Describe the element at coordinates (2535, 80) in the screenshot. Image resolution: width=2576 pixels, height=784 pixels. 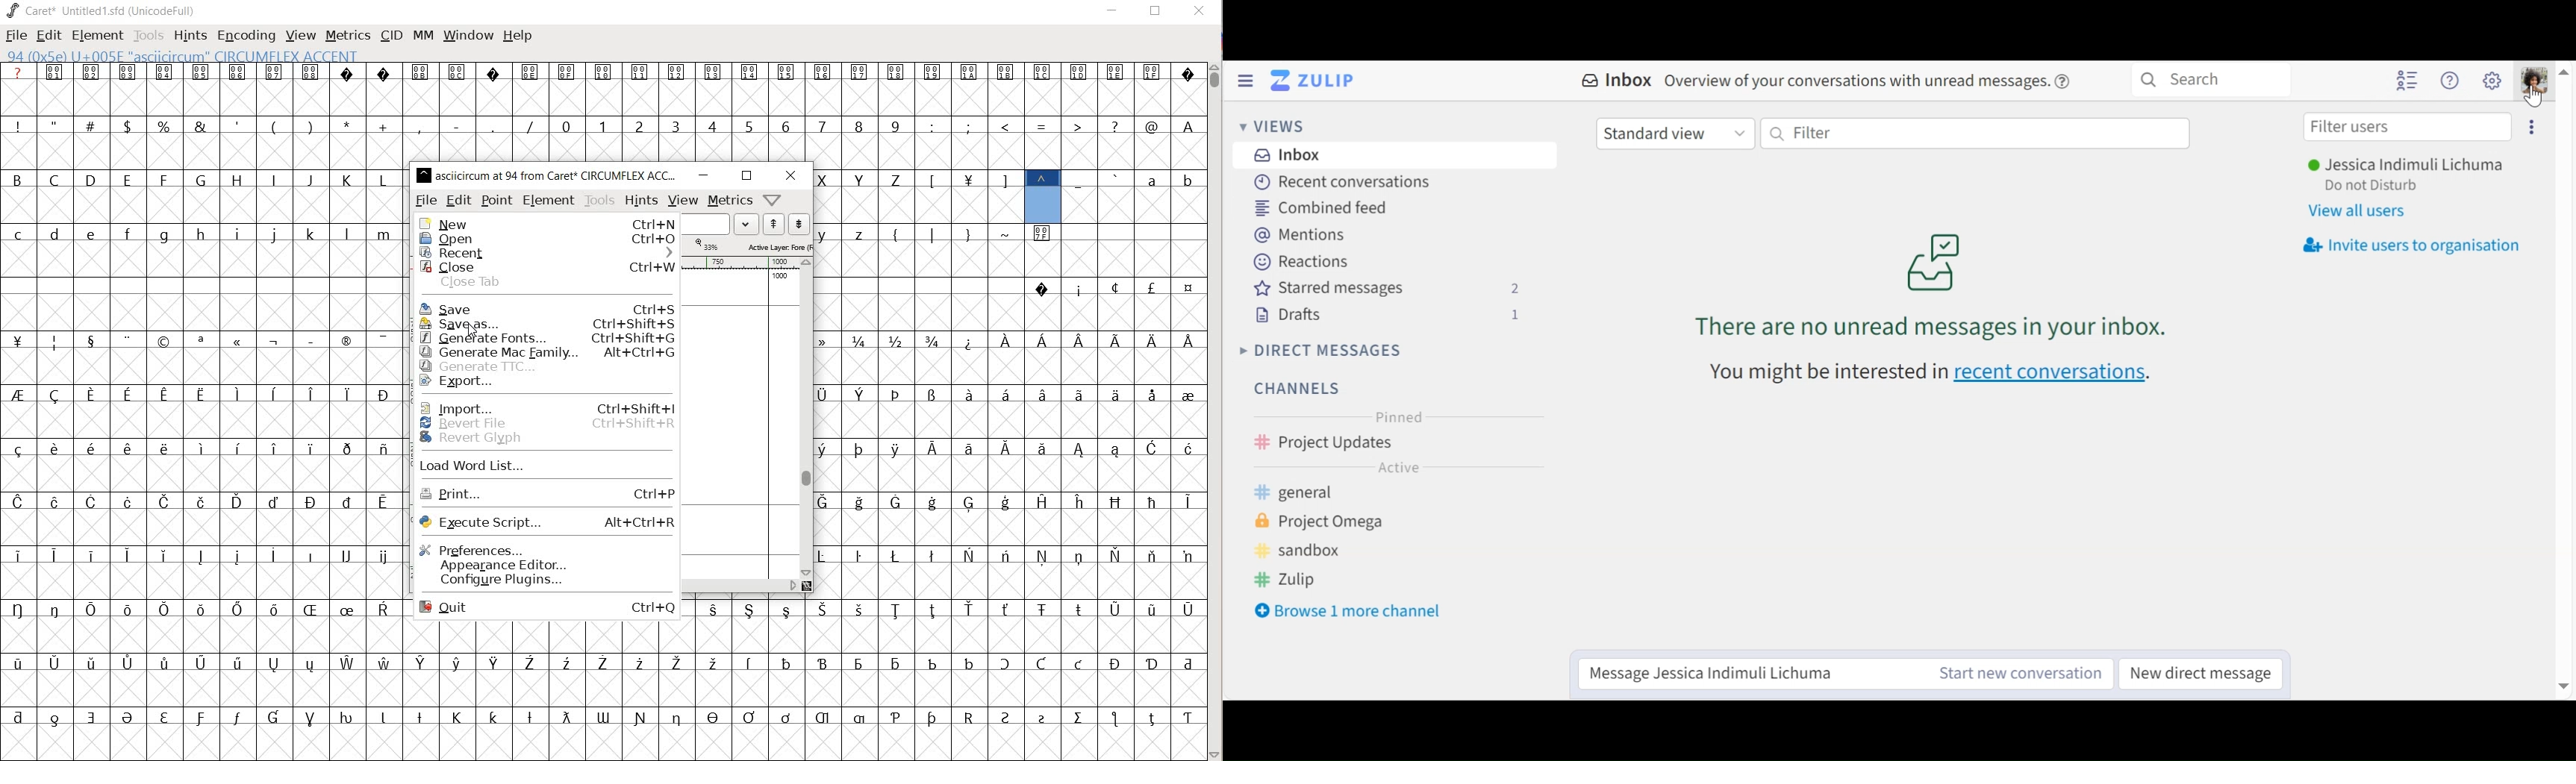
I see `Personal Menu` at that location.